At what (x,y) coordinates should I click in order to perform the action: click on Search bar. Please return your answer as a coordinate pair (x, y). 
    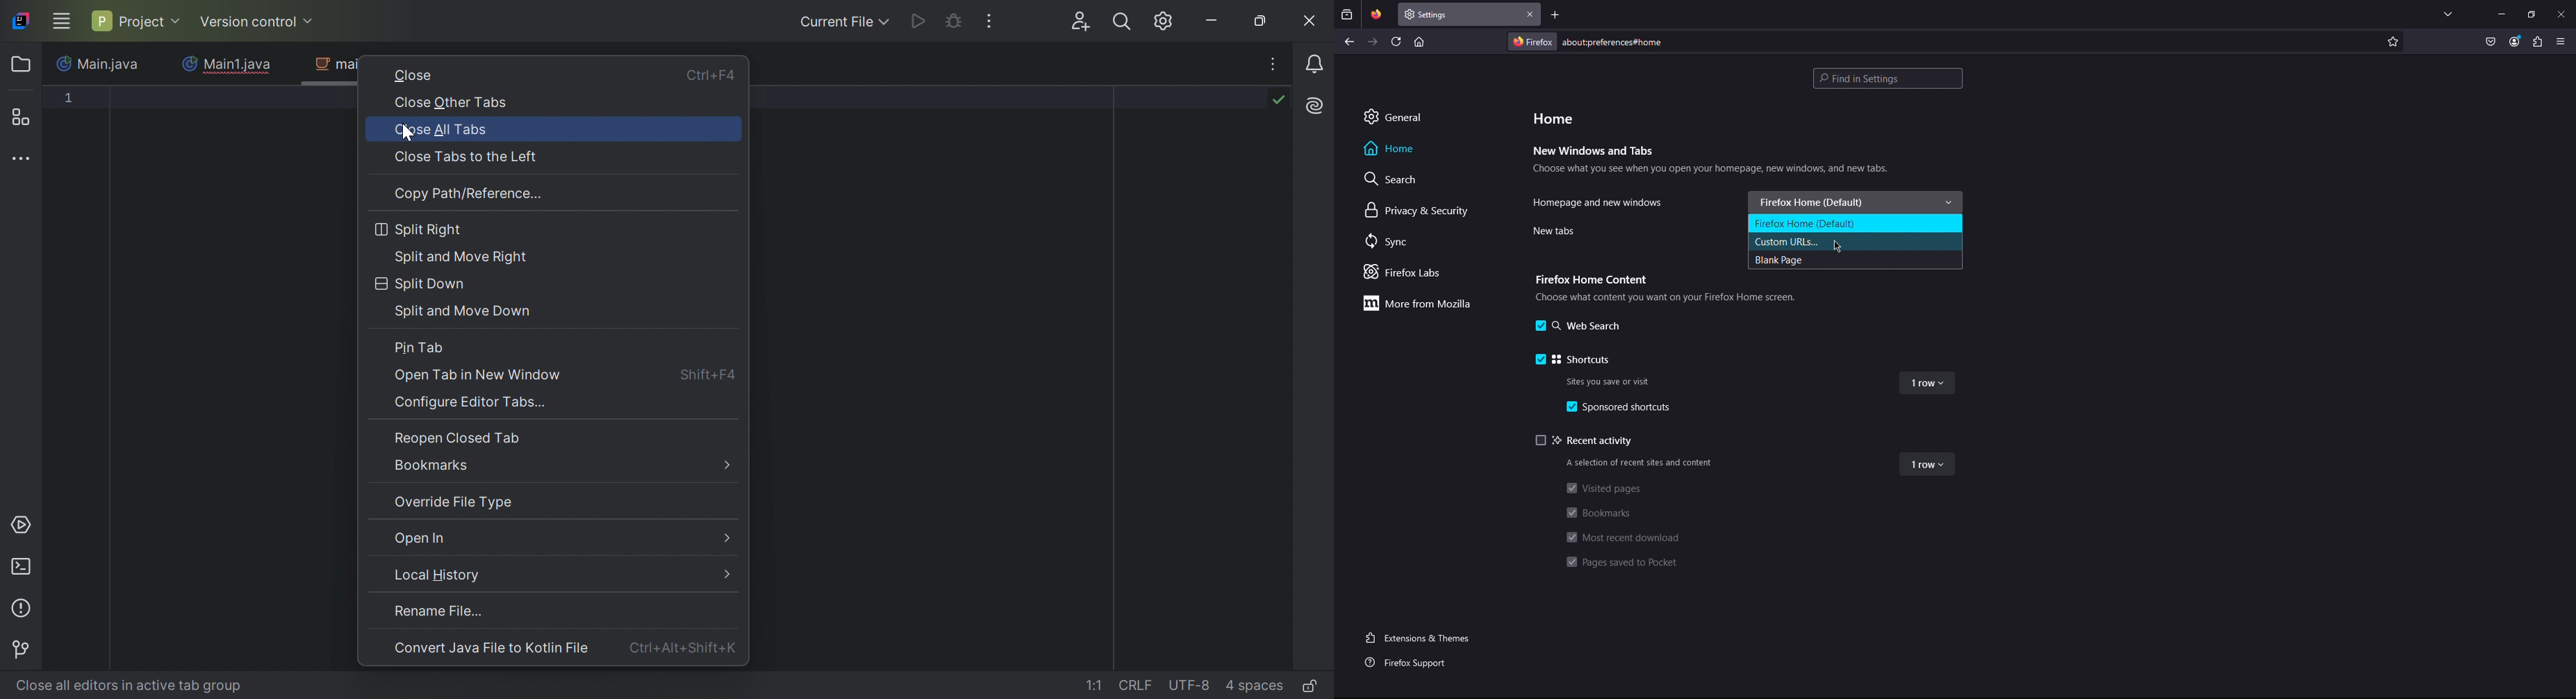
    Looking at the image, I should click on (1888, 78).